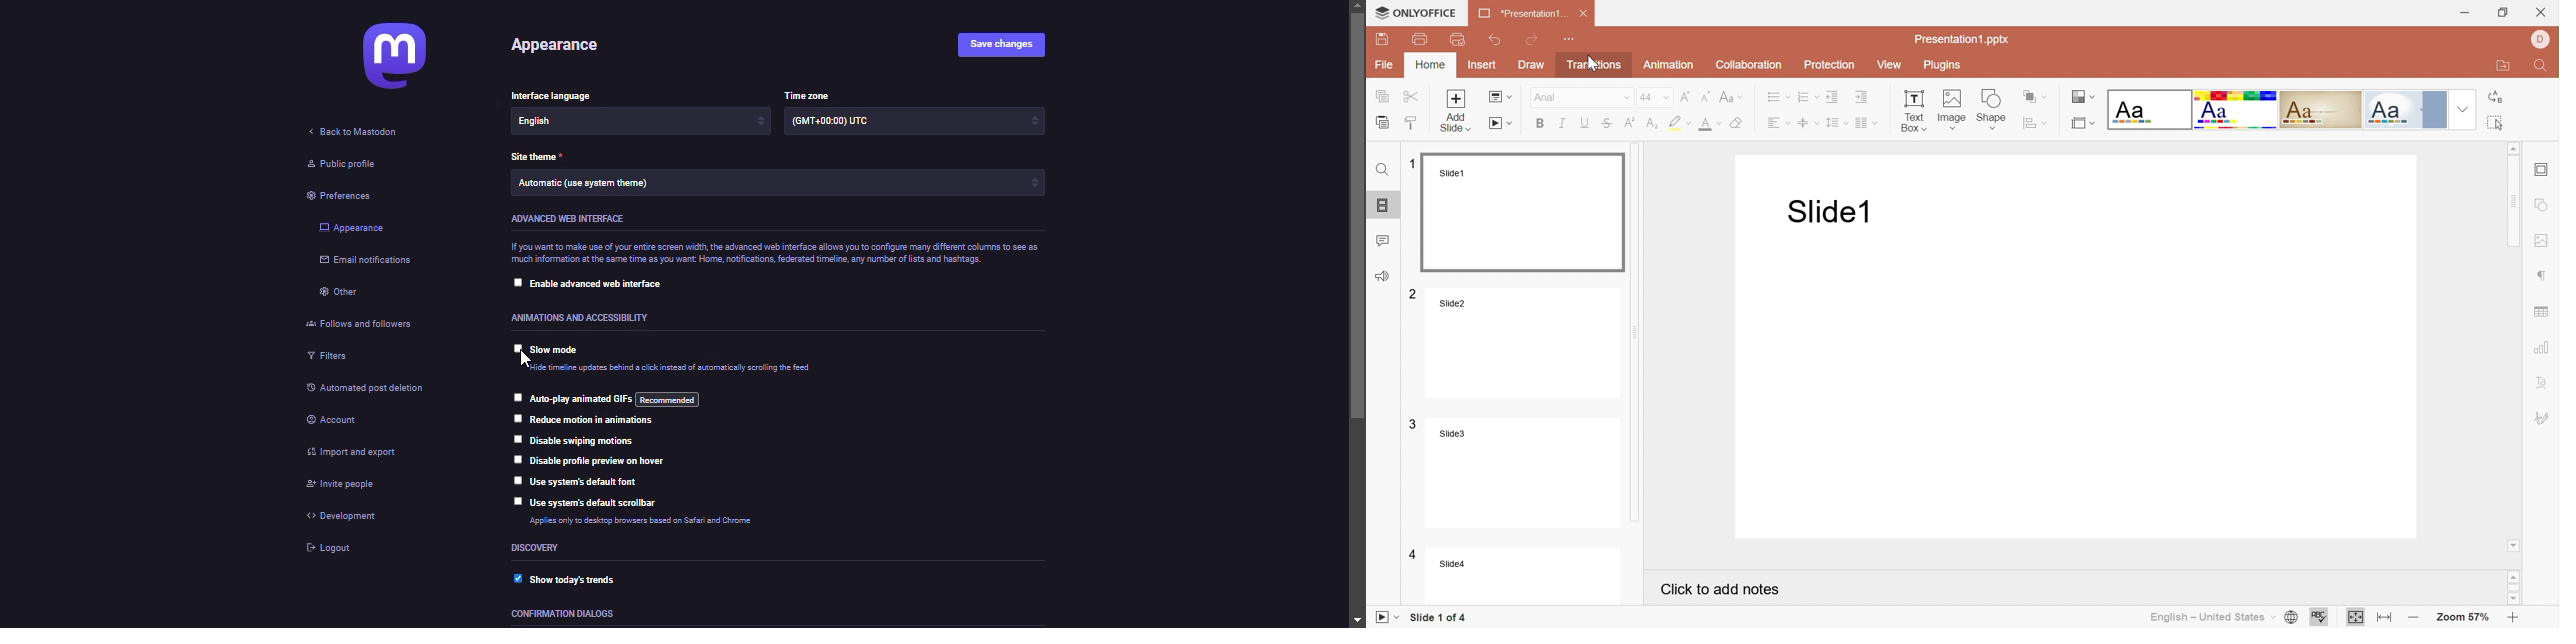 This screenshot has width=2576, height=644. Describe the element at coordinates (2084, 125) in the screenshot. I see `Align Shape` at that location.